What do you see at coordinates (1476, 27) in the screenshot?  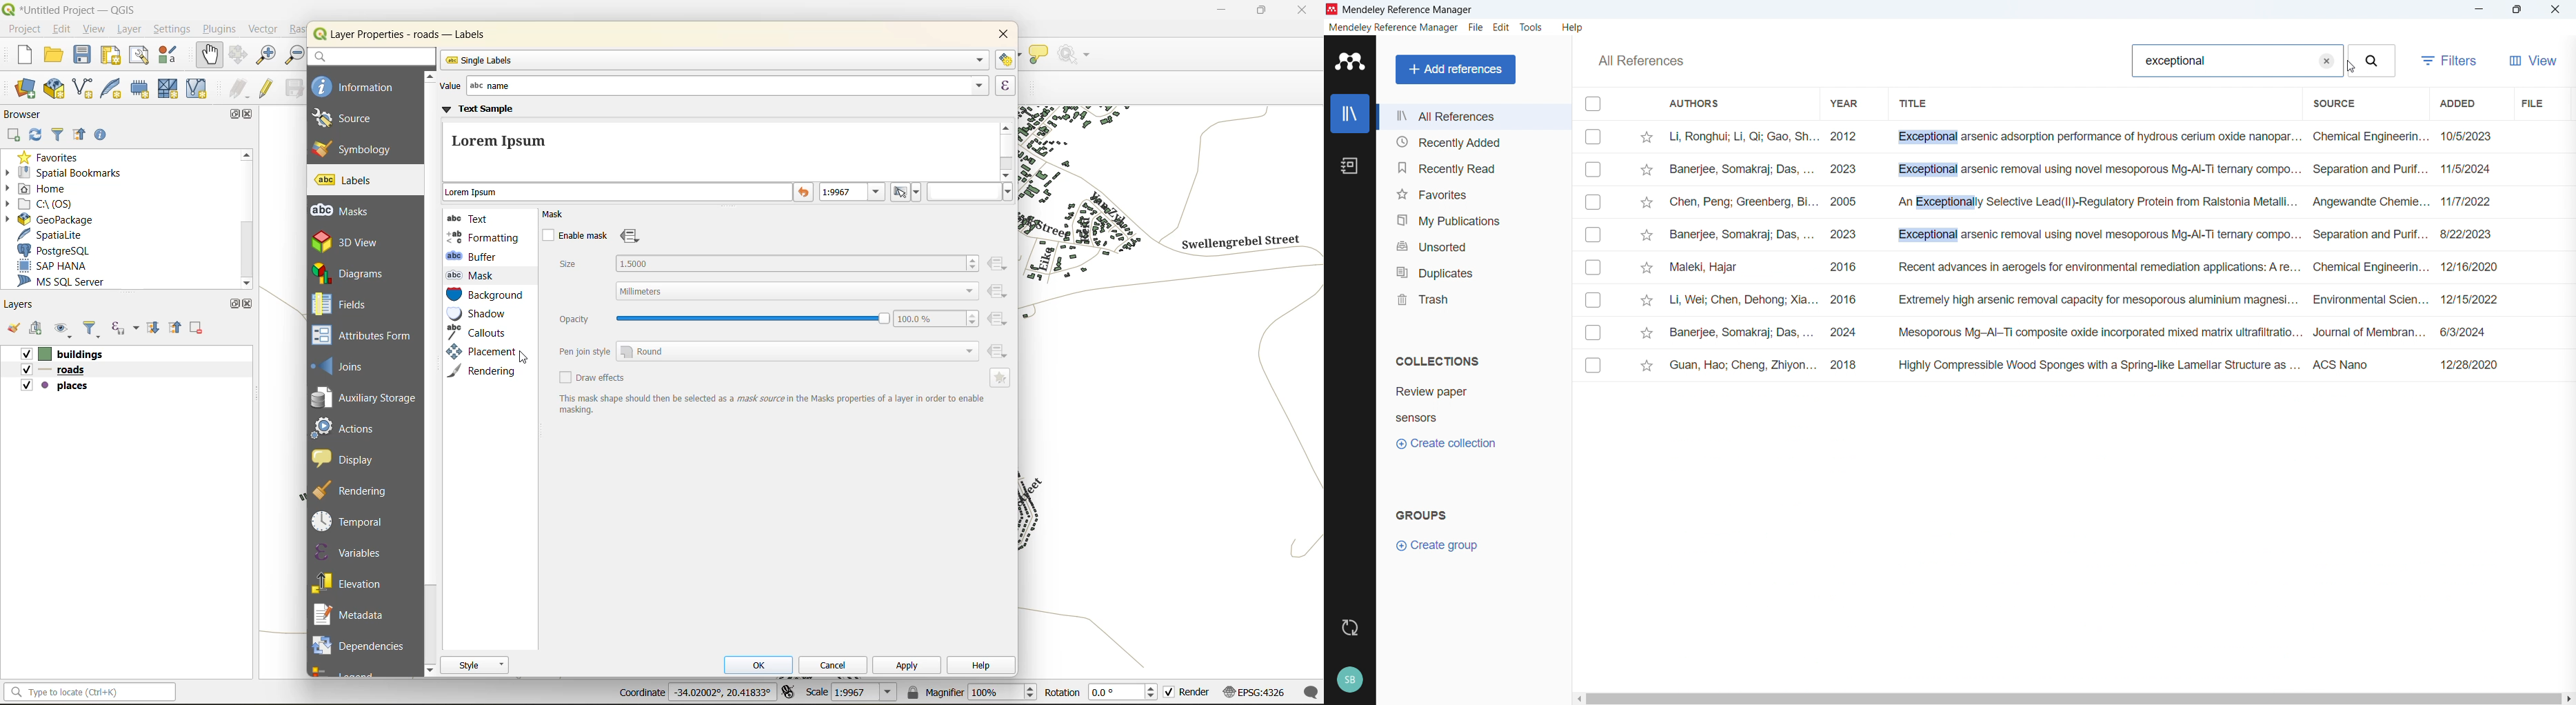 I see `file` at bounding box center [1476, 27].